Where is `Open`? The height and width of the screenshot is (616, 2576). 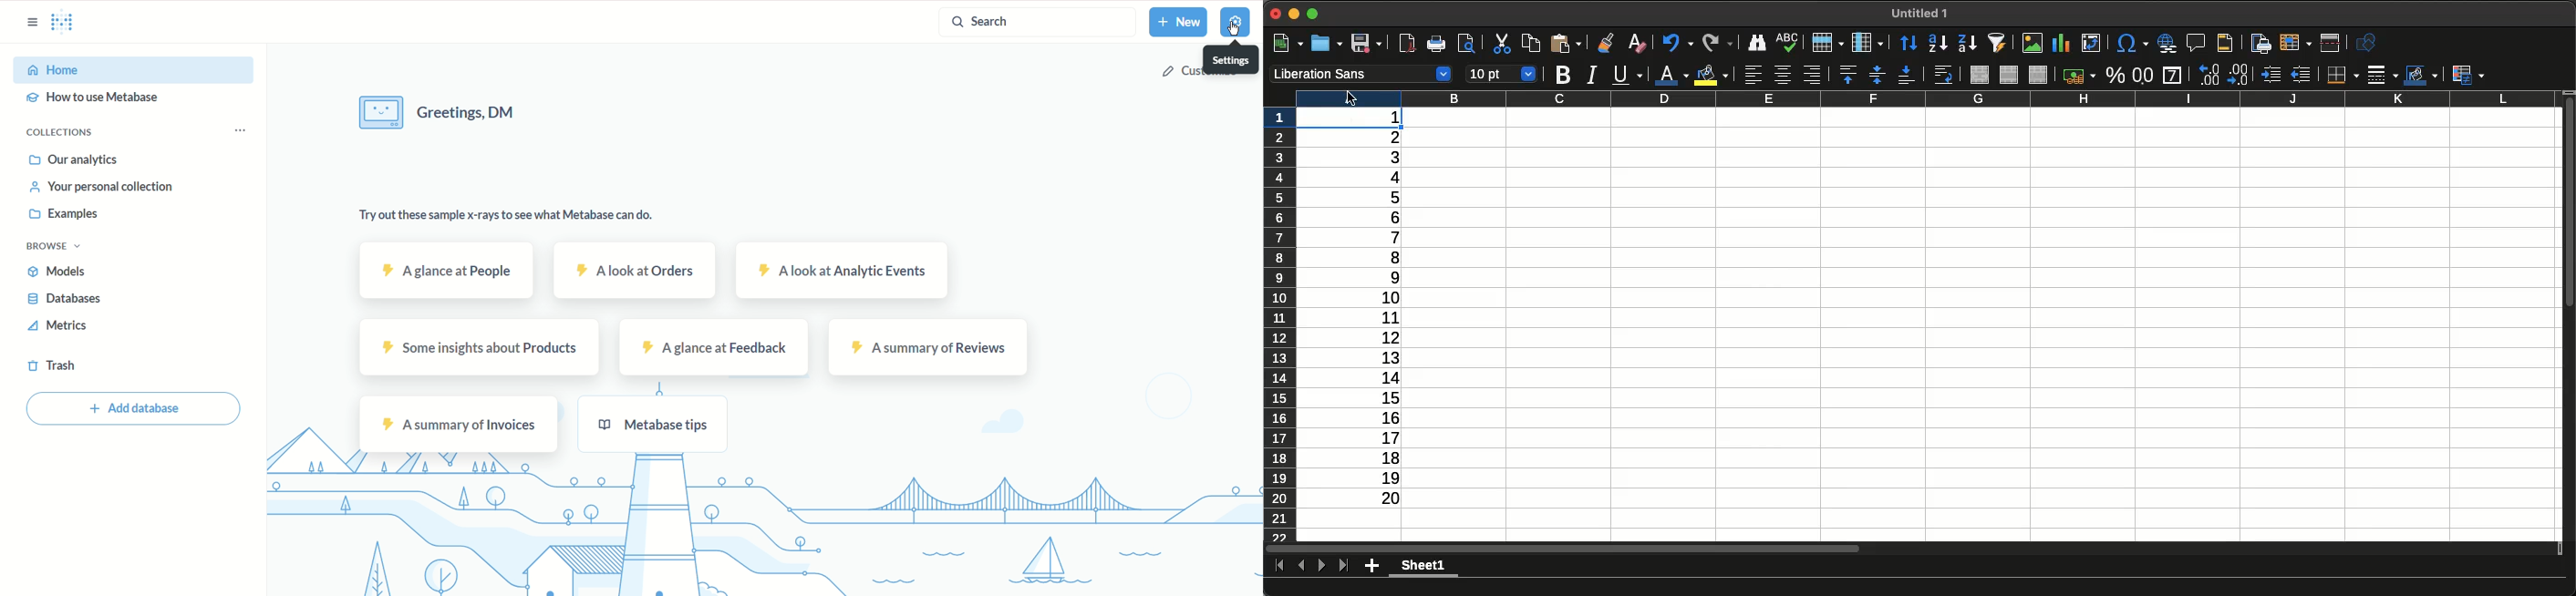 Open is located at coordinates (1326, 44).